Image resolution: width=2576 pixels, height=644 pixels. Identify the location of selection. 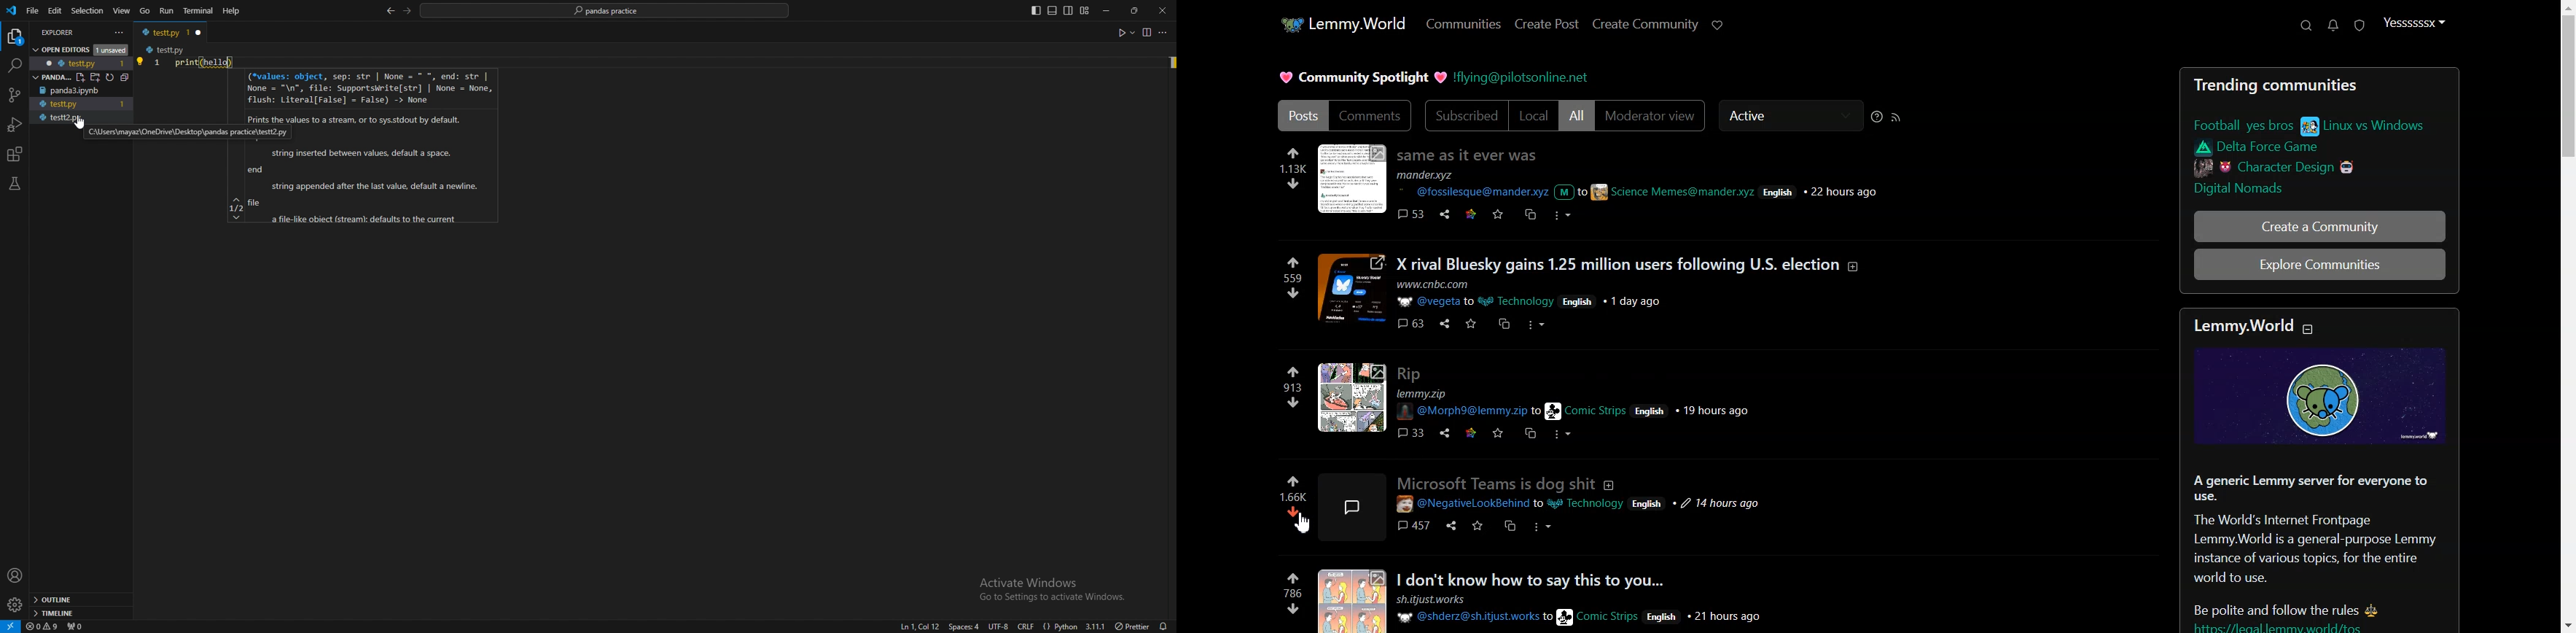
(88, 10).